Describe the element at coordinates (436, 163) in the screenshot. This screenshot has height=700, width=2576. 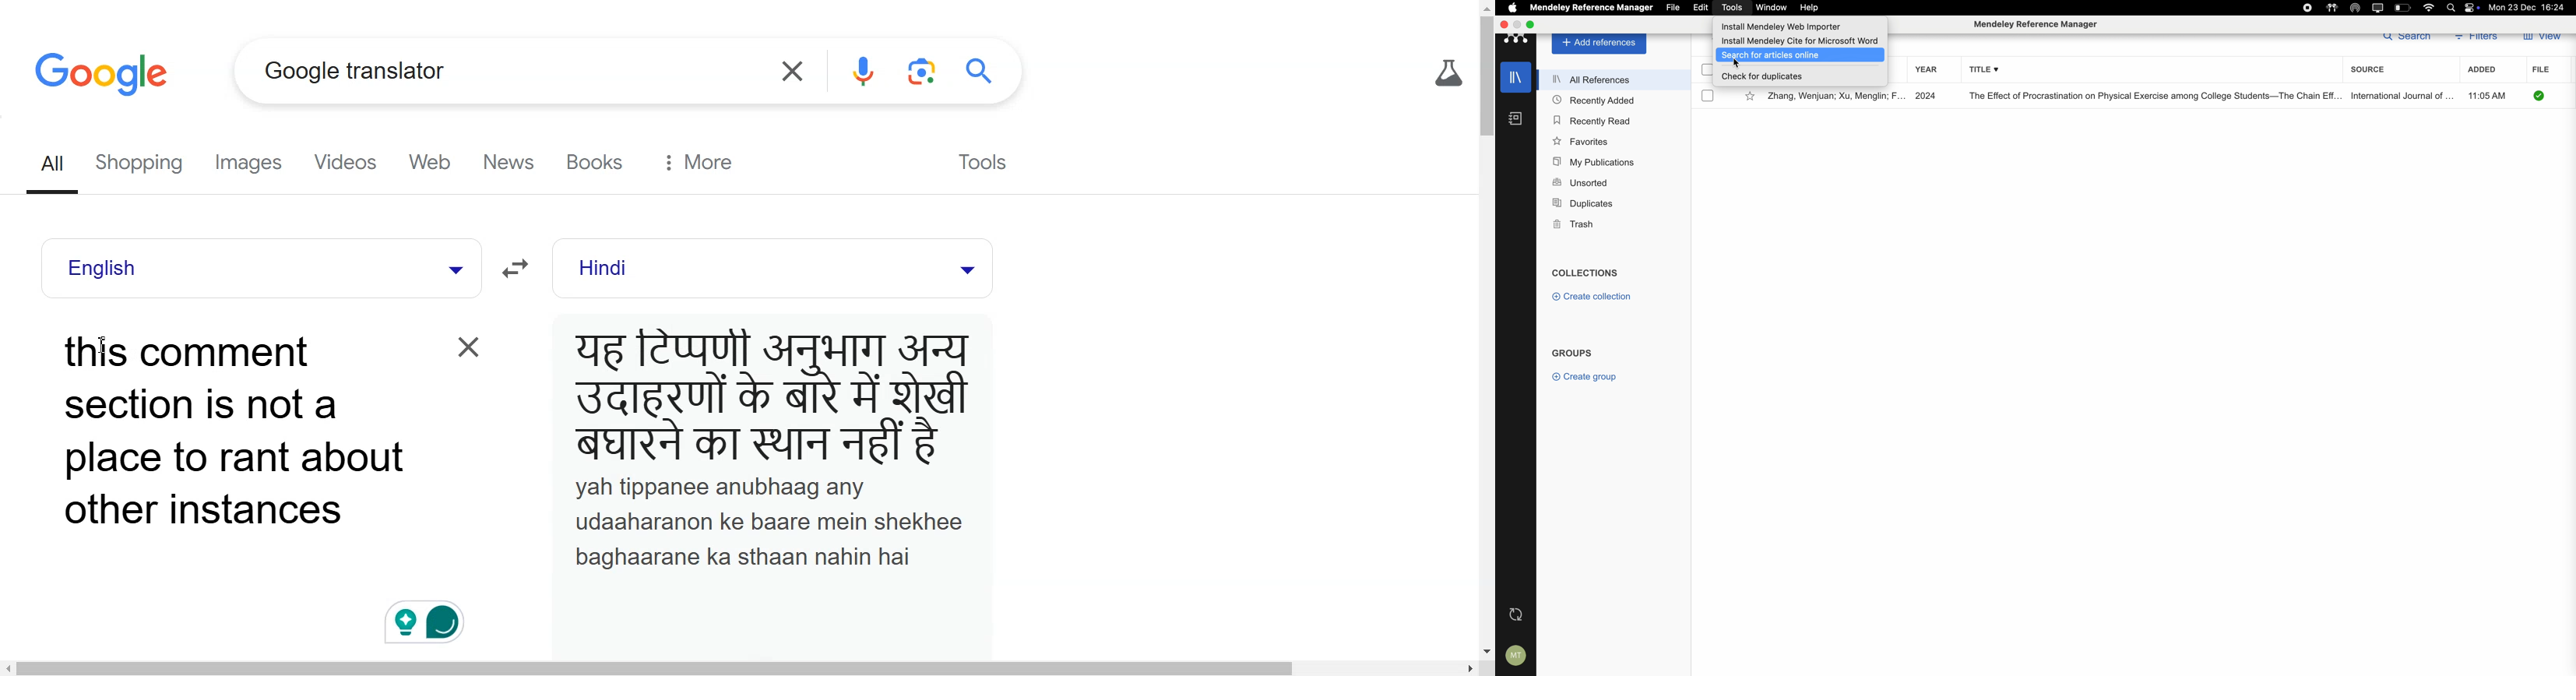
I see `Web` at that location.